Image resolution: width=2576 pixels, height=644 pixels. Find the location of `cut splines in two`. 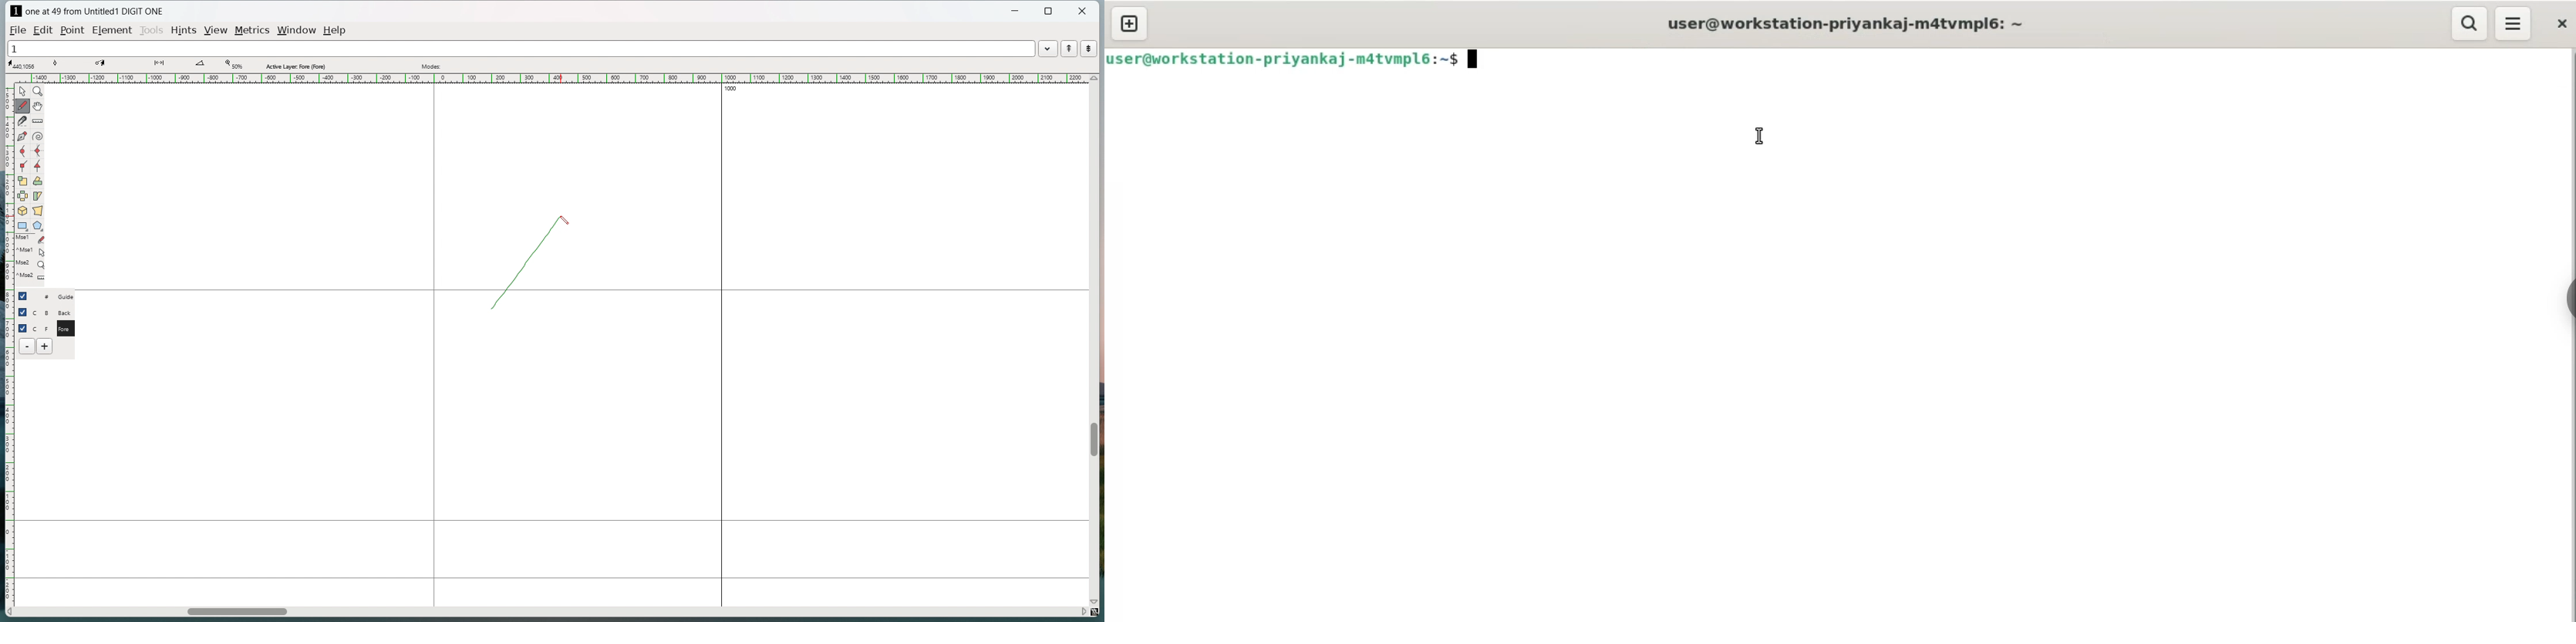

cut splines in two is located at coordinates (23, 121).